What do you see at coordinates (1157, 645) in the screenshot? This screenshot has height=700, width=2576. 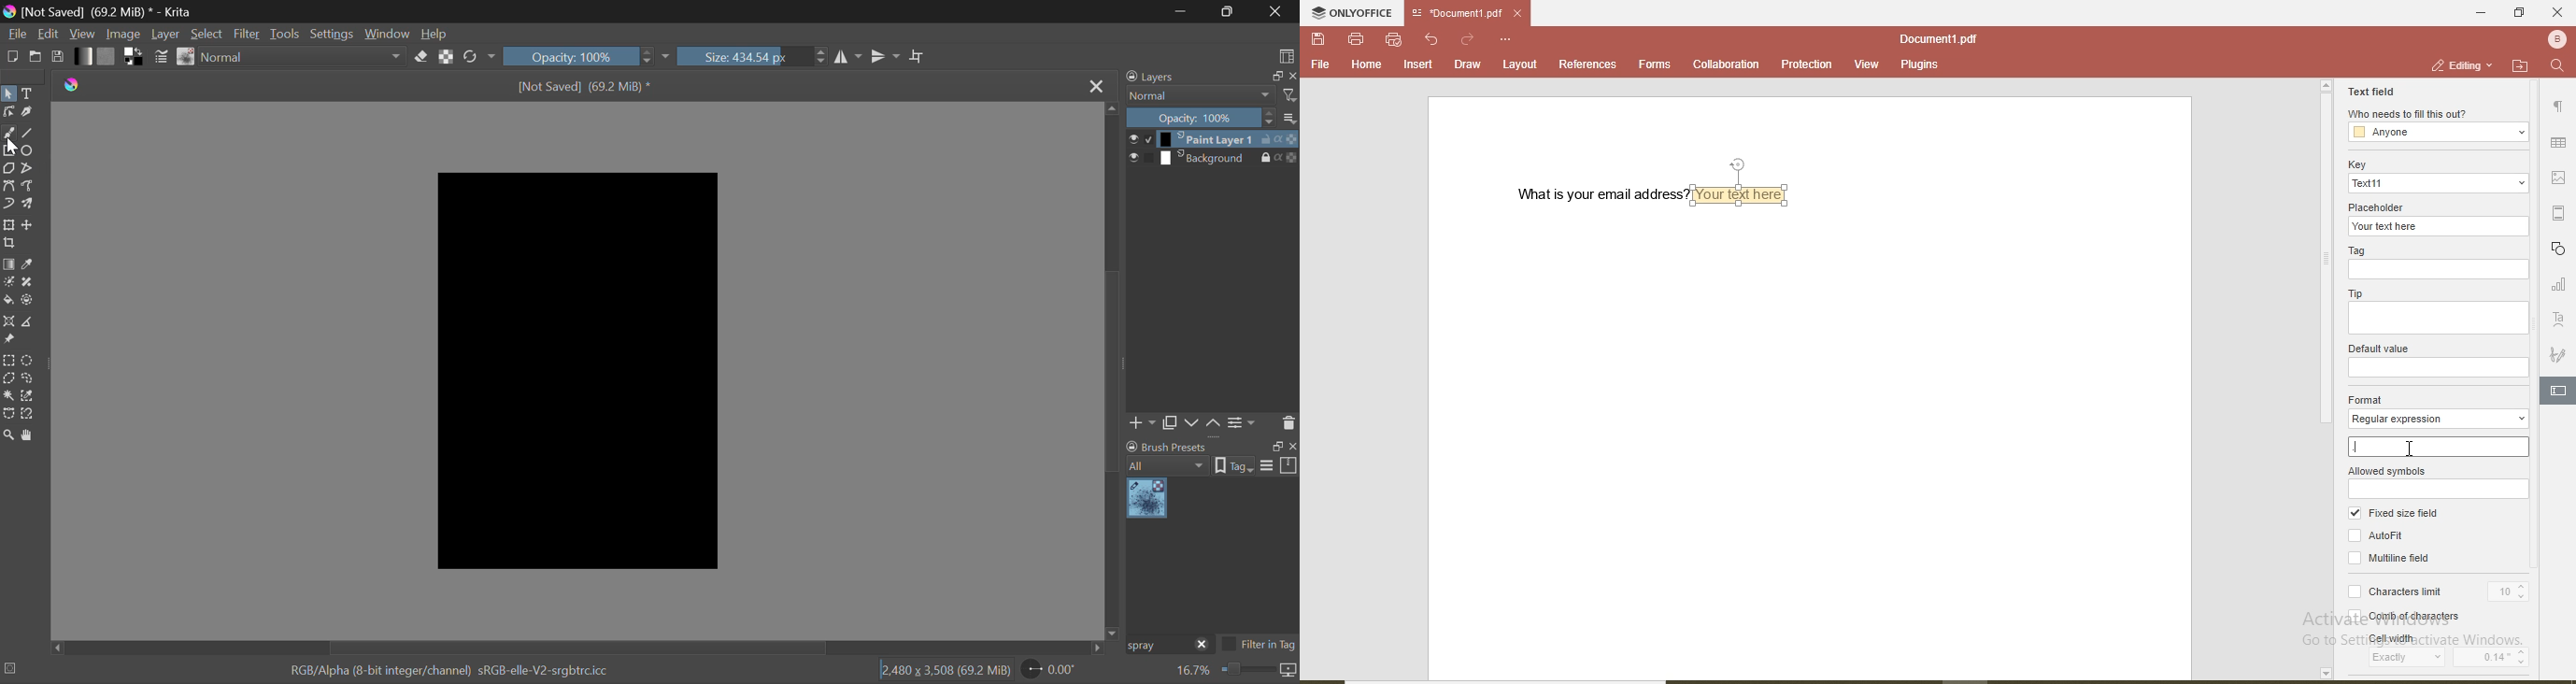 I see `Brush Preset Search: "spray"` at bounding box center [1157, 645].